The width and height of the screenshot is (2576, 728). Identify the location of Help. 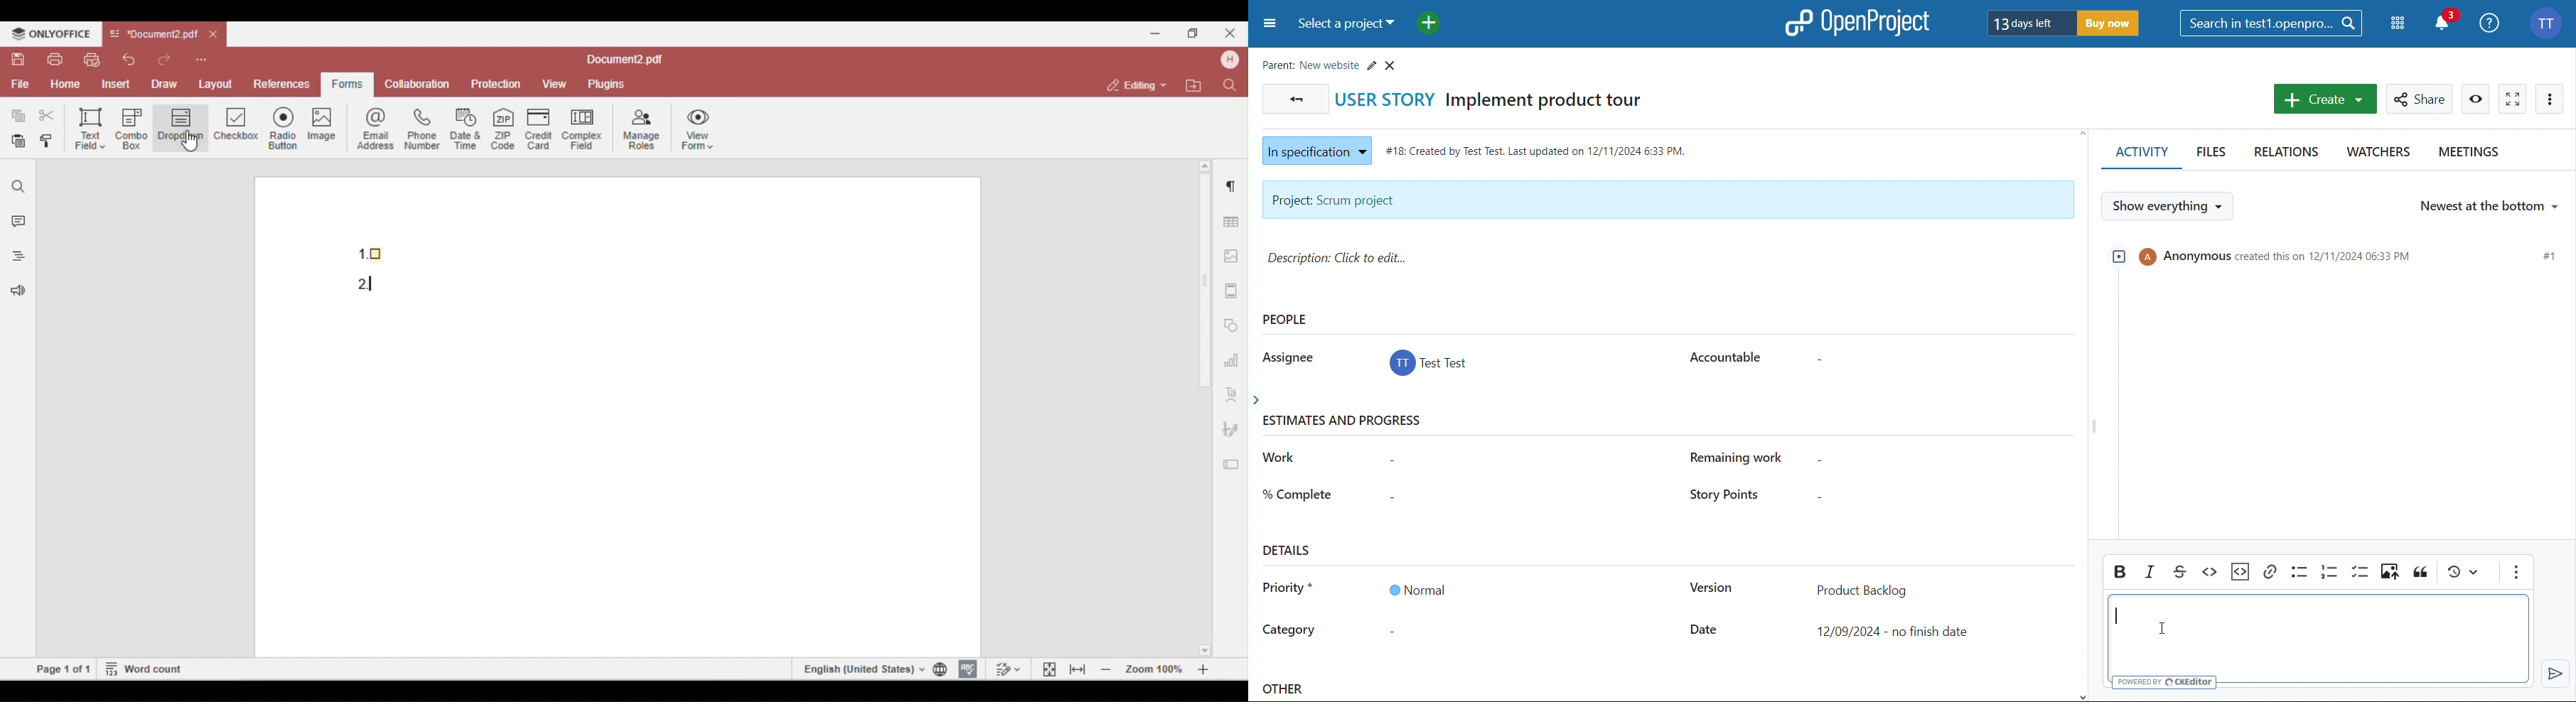
(2491, 21).